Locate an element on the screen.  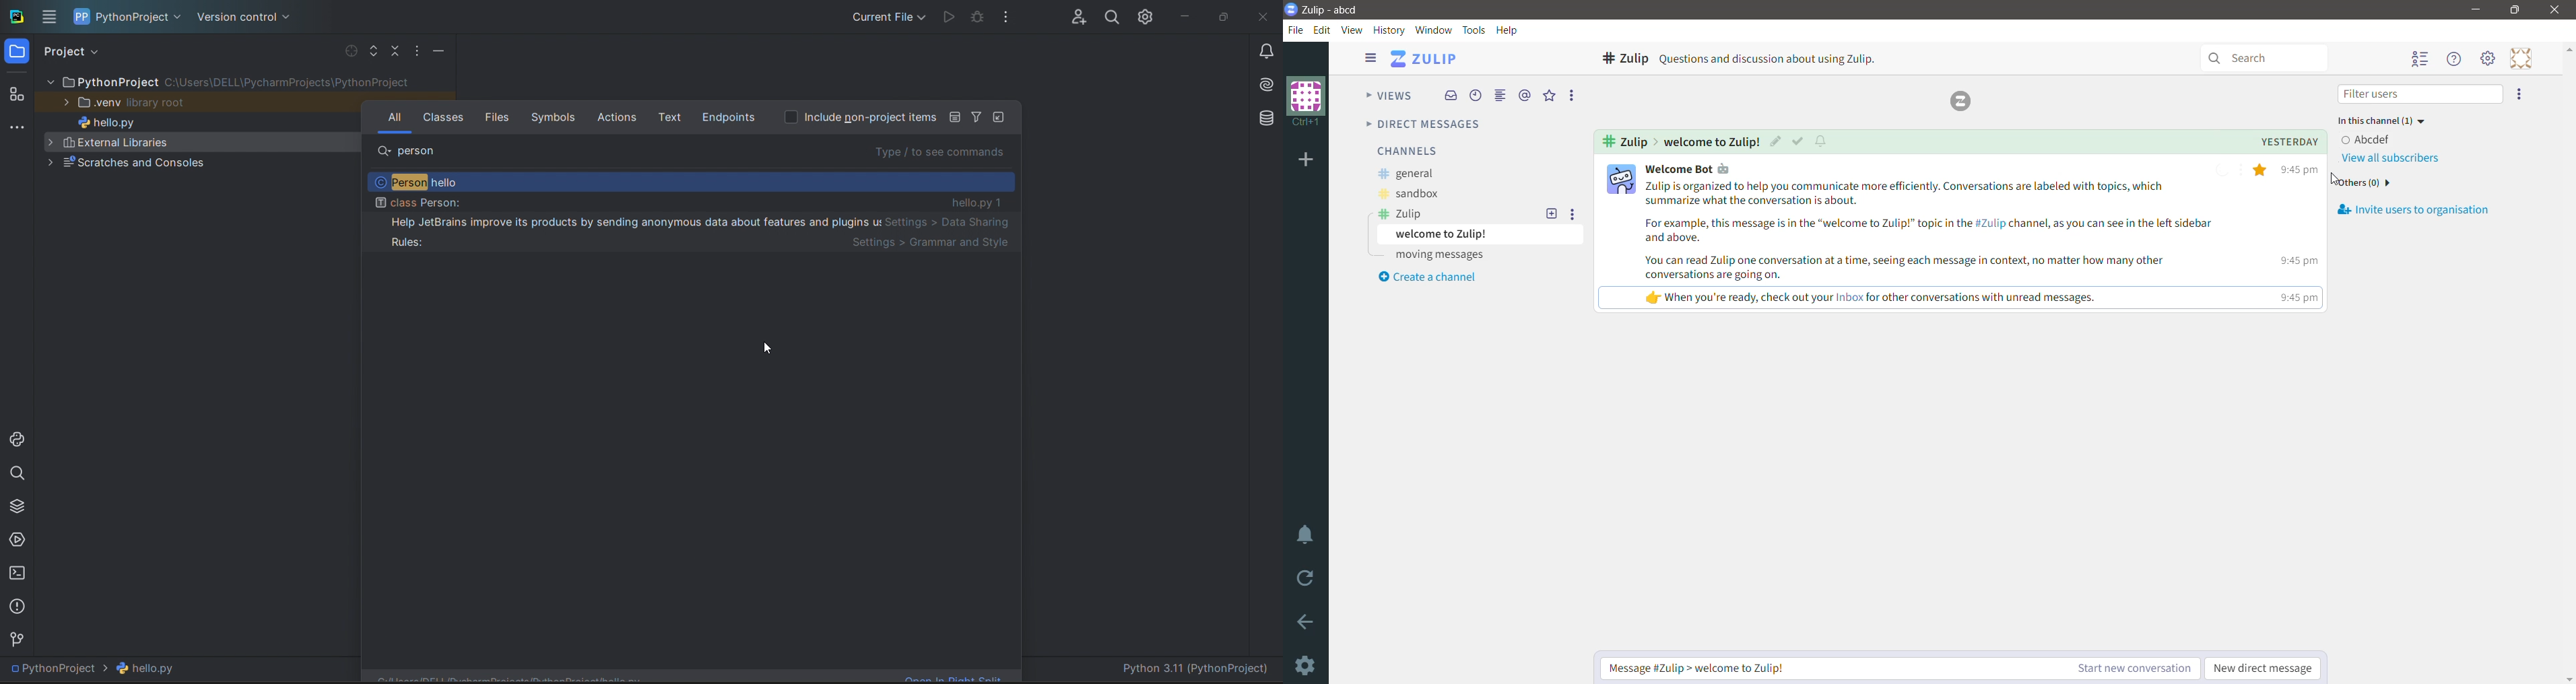
New topic is located at coordinates (1551, 214).